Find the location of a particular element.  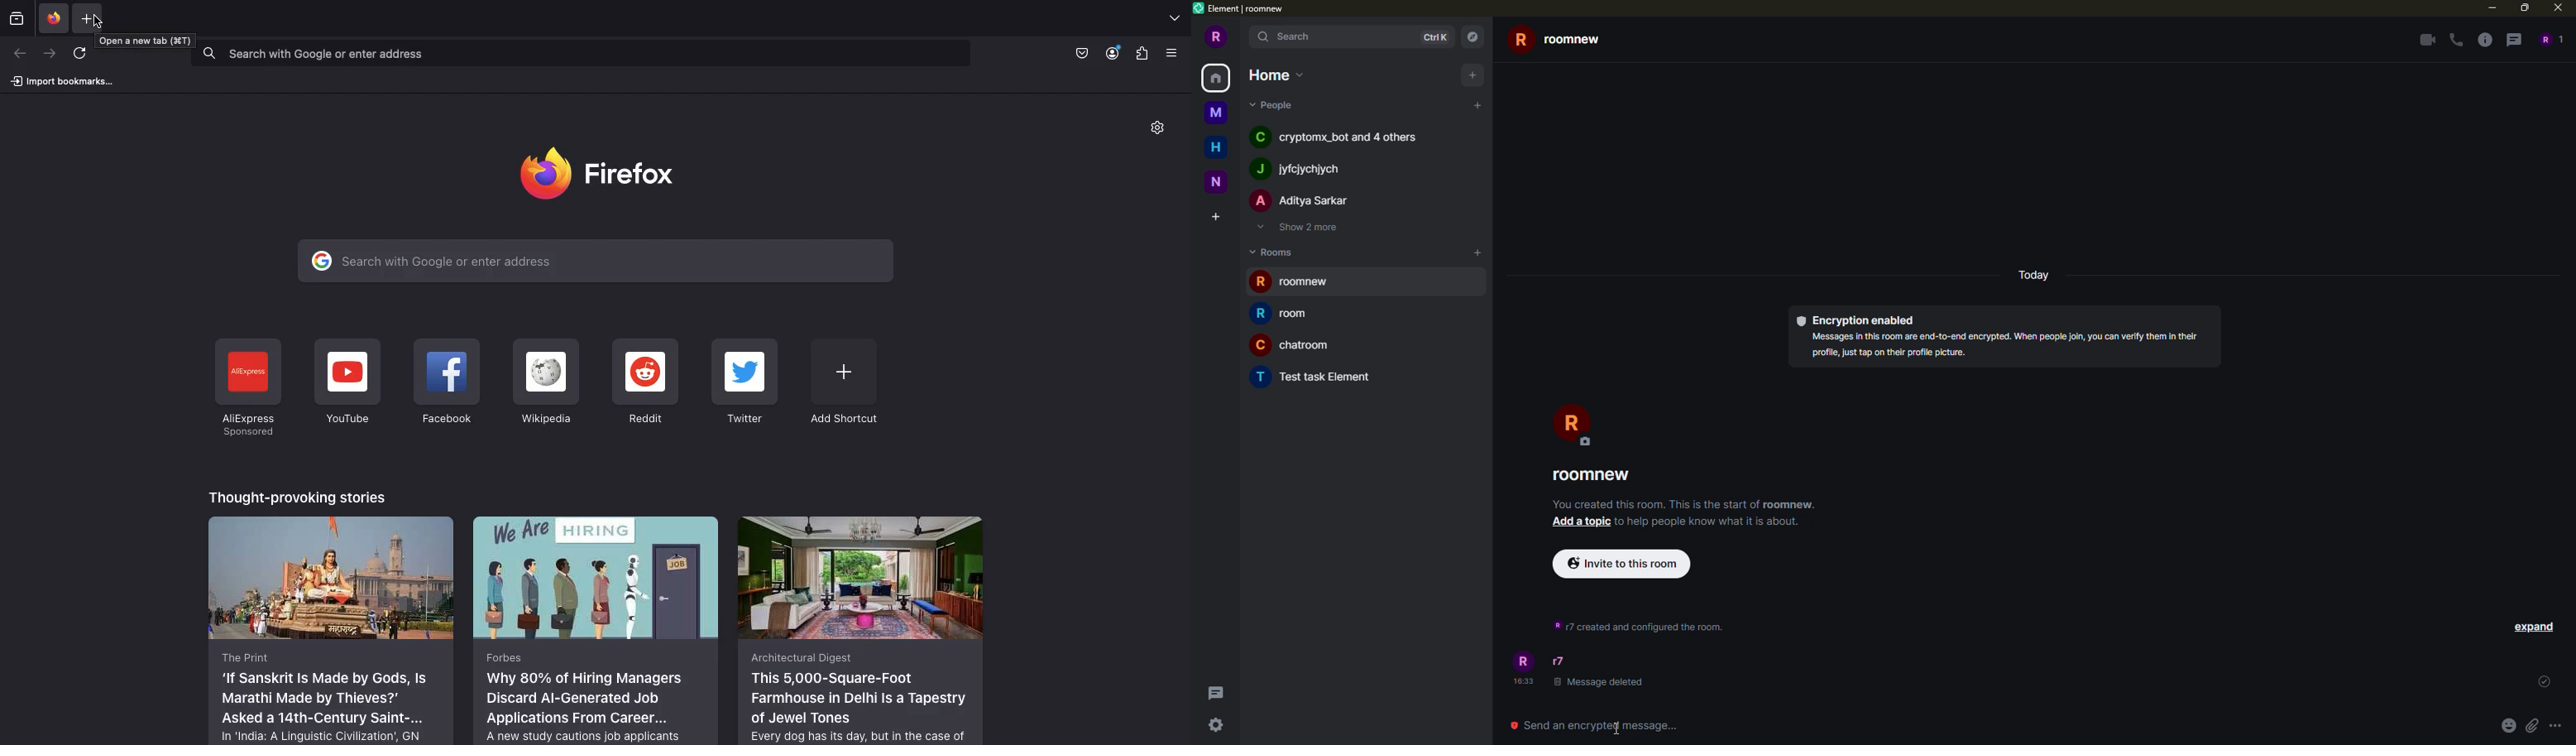

Extensions is located at coordinates (1142, 55).